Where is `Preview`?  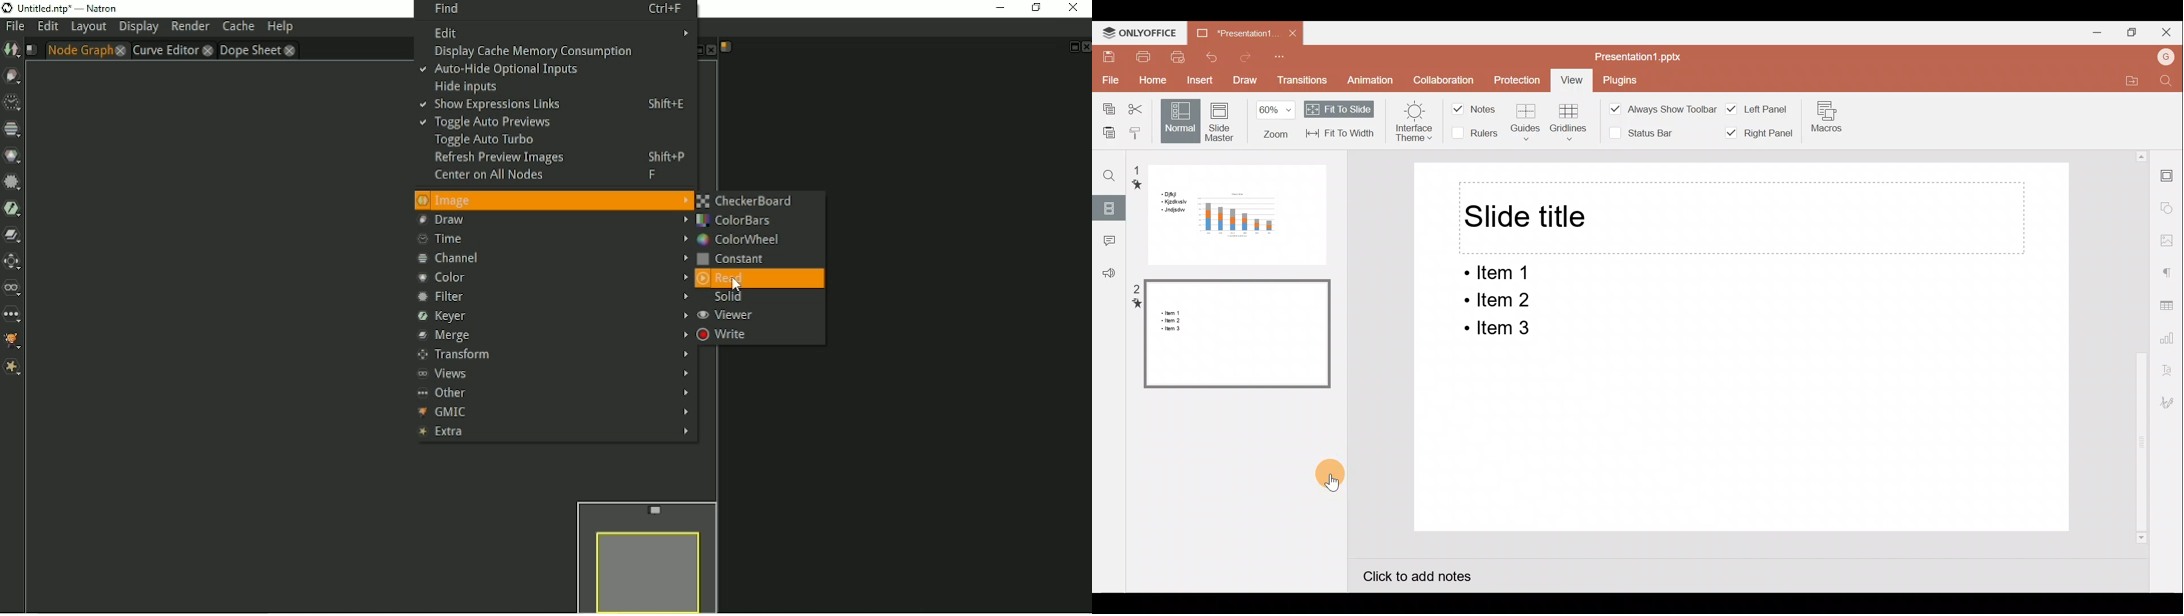 Preview is located at coordinates (644, 554).